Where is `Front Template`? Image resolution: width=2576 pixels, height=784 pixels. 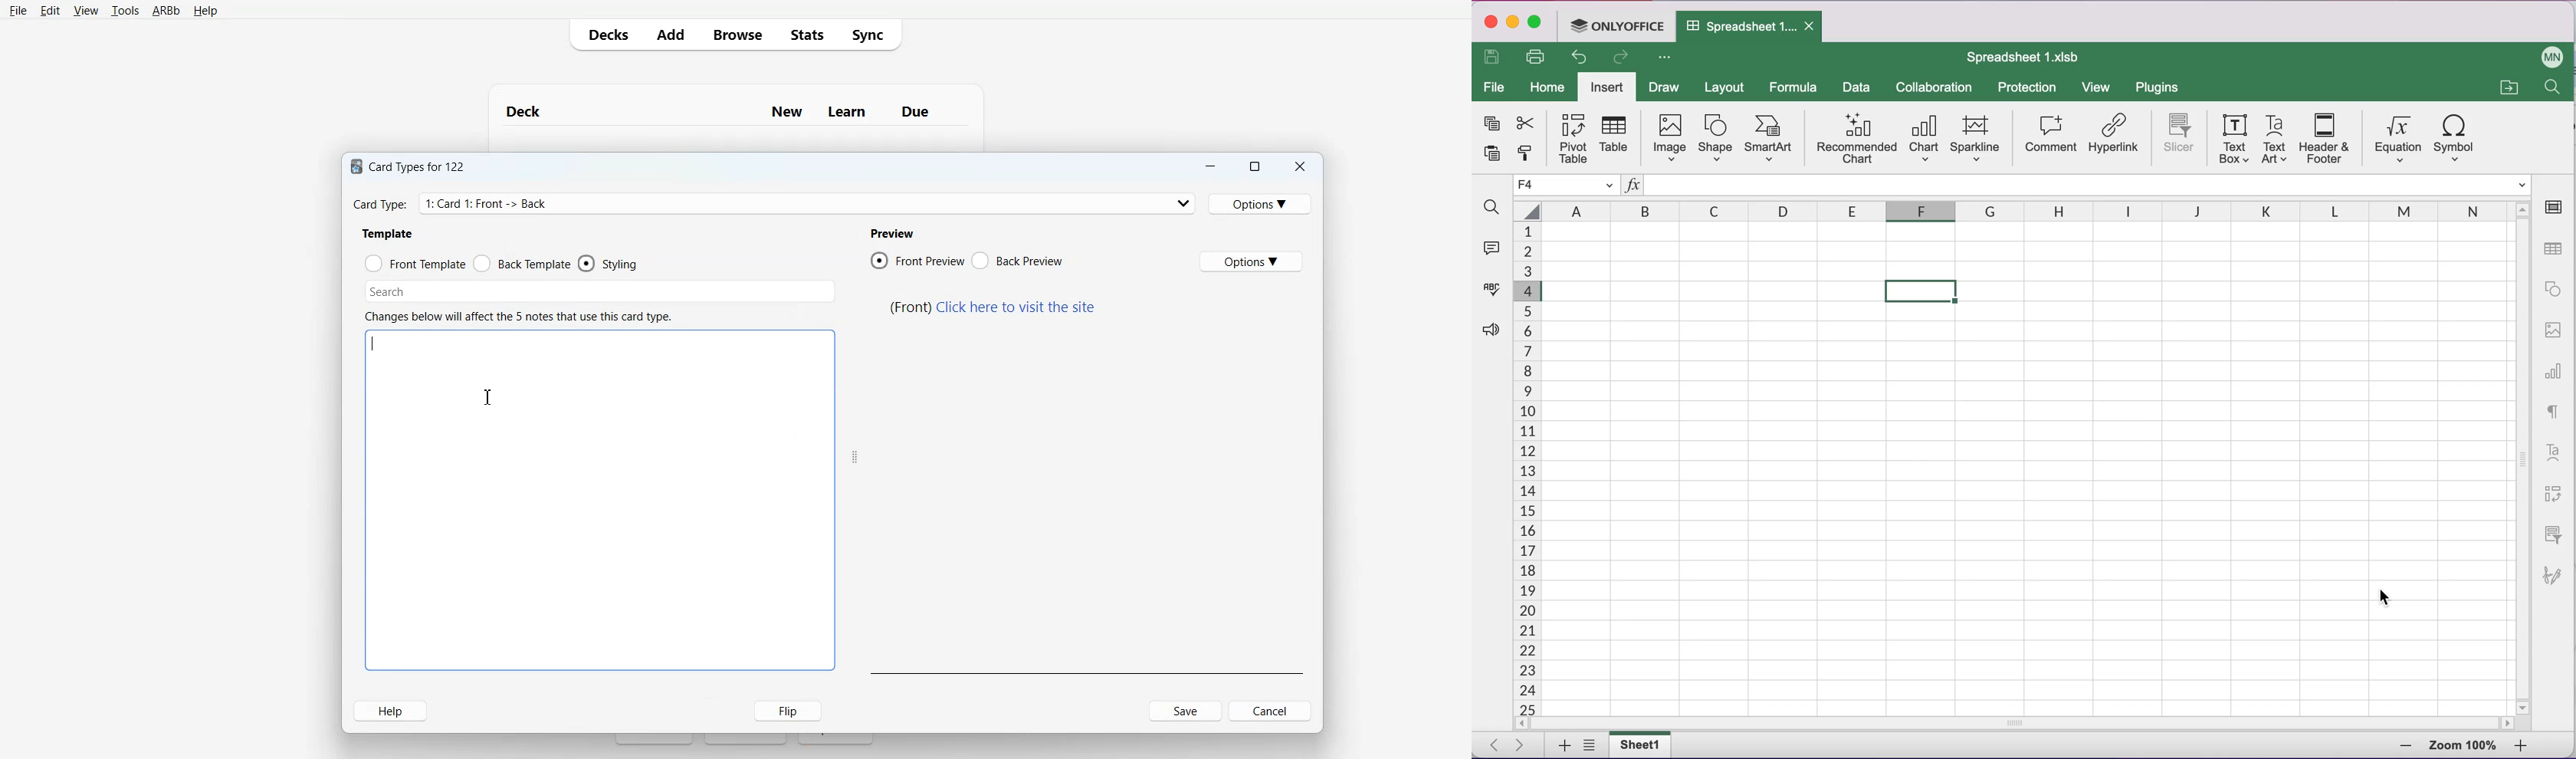 Front Template is located at coordinates (523, 263).